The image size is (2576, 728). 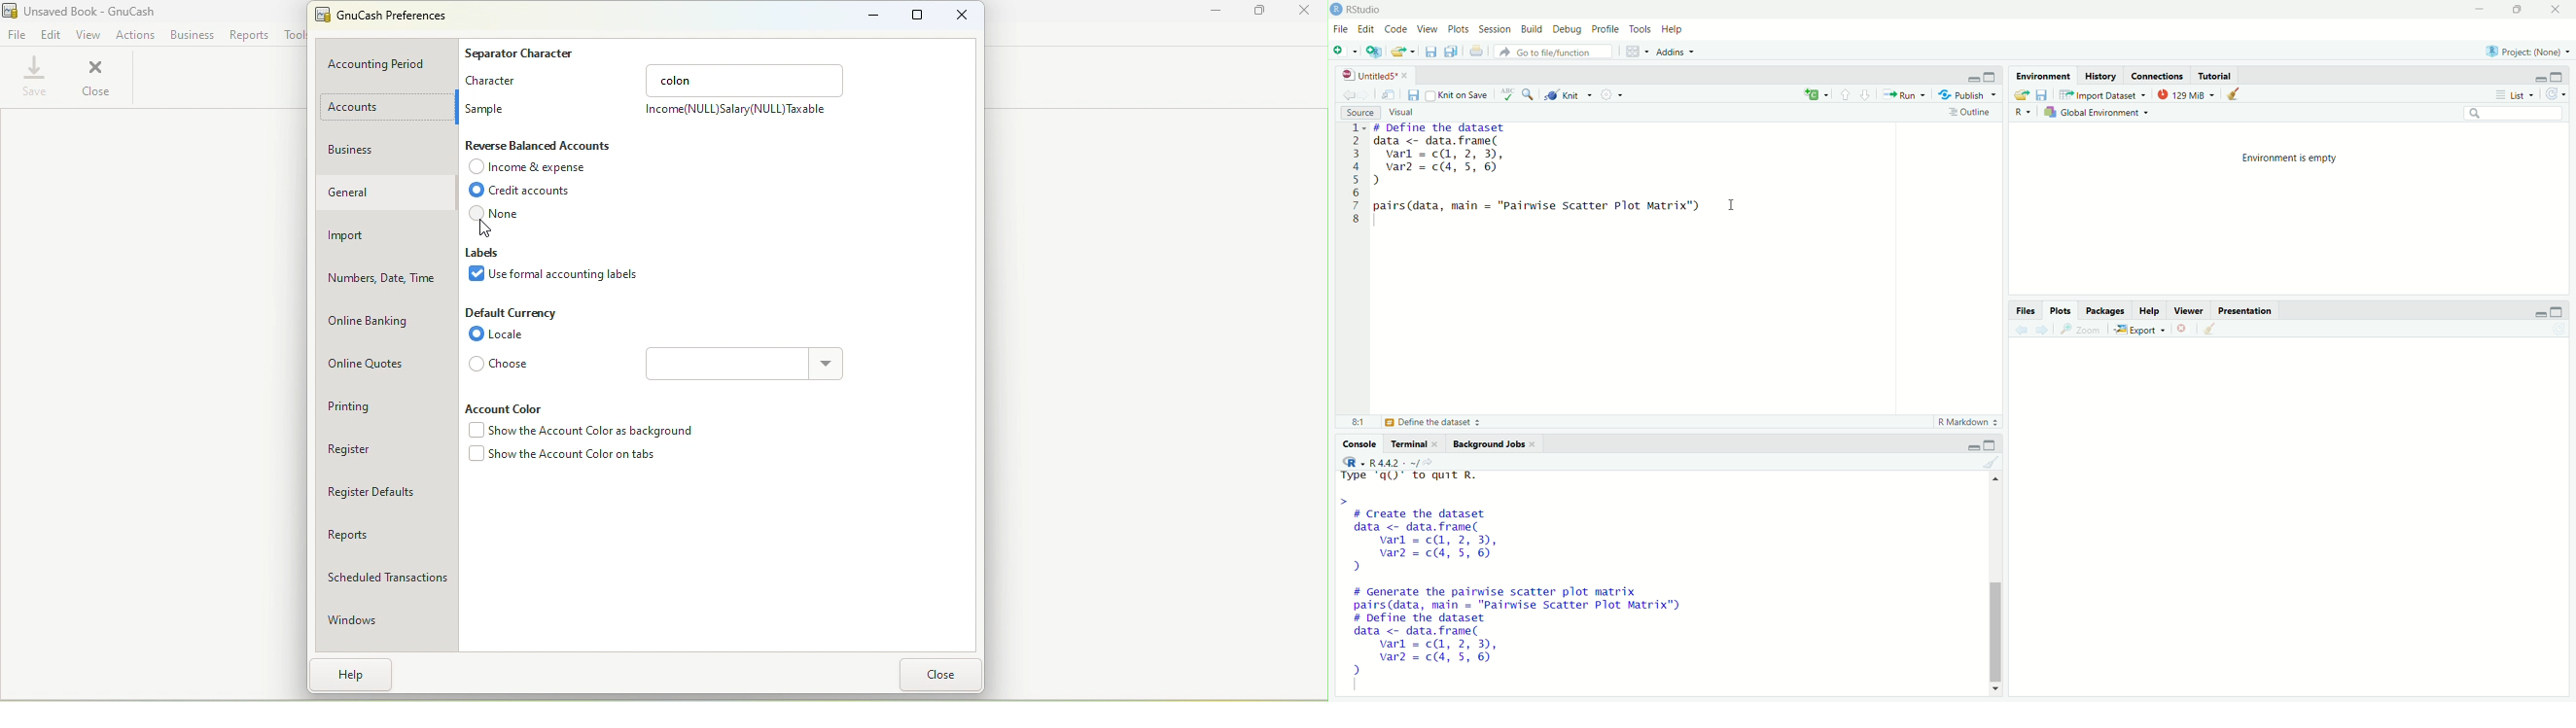 I want to click on Minimize, so click(x=2541, y=314).